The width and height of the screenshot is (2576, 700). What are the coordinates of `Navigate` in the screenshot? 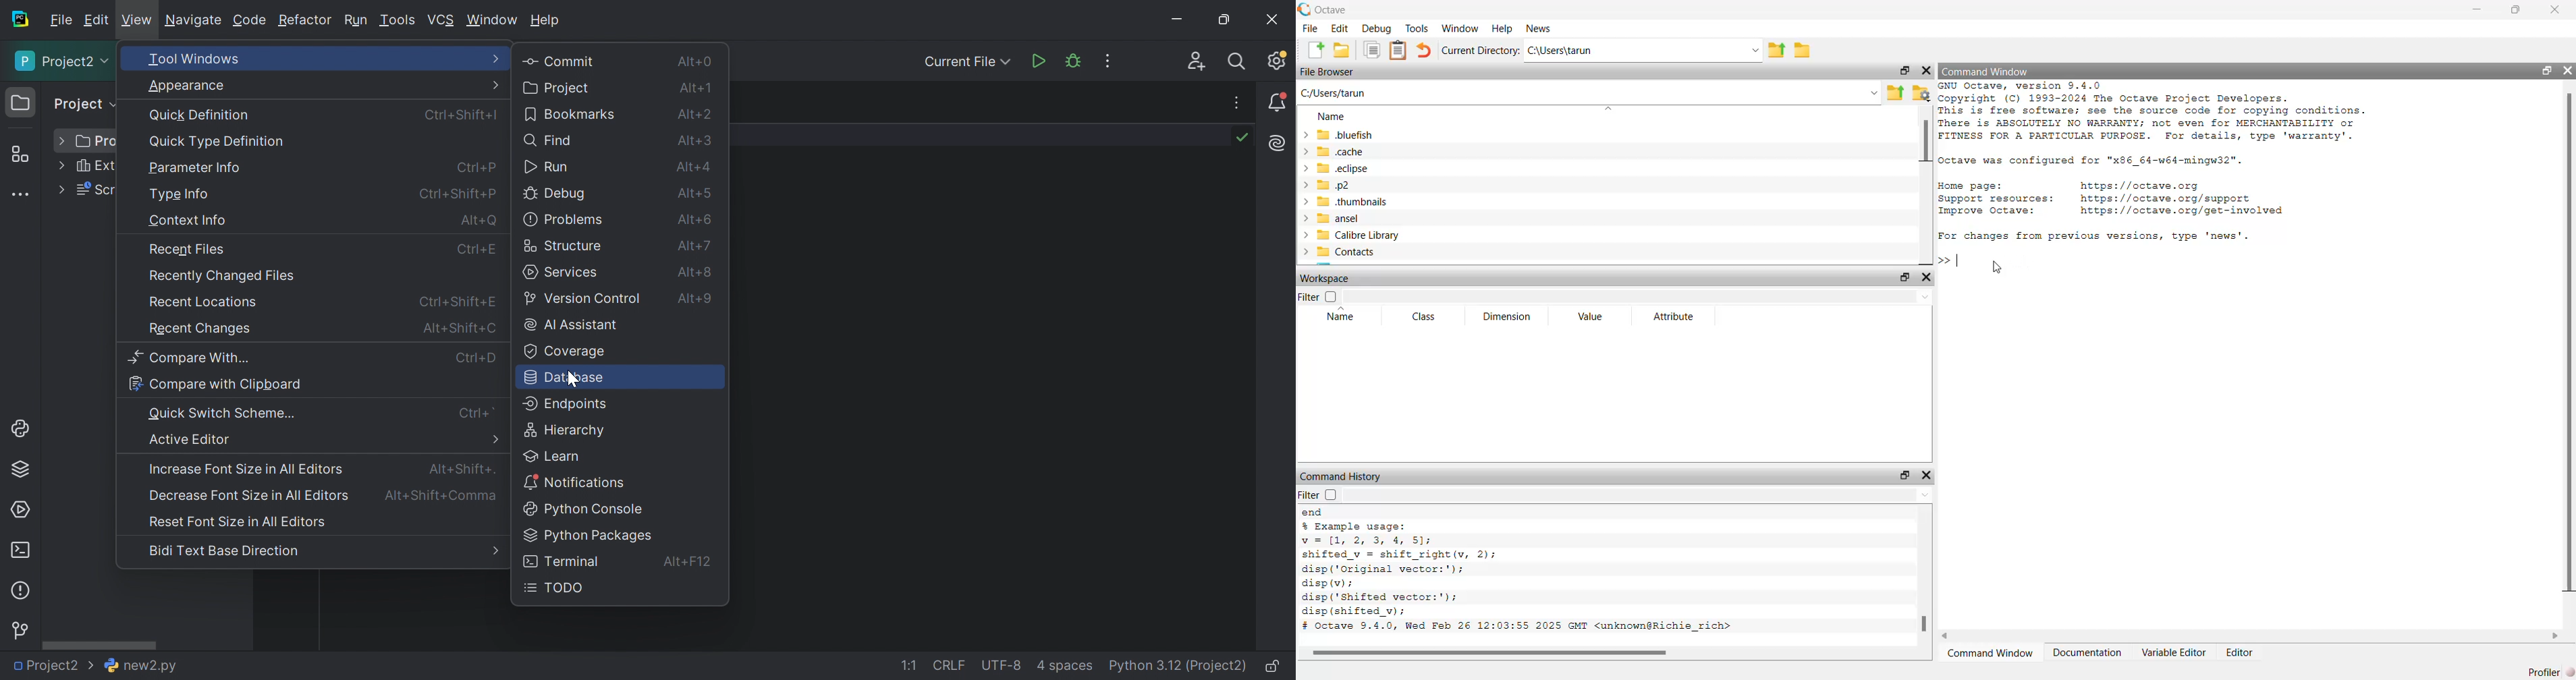 It's located at (194, 22).